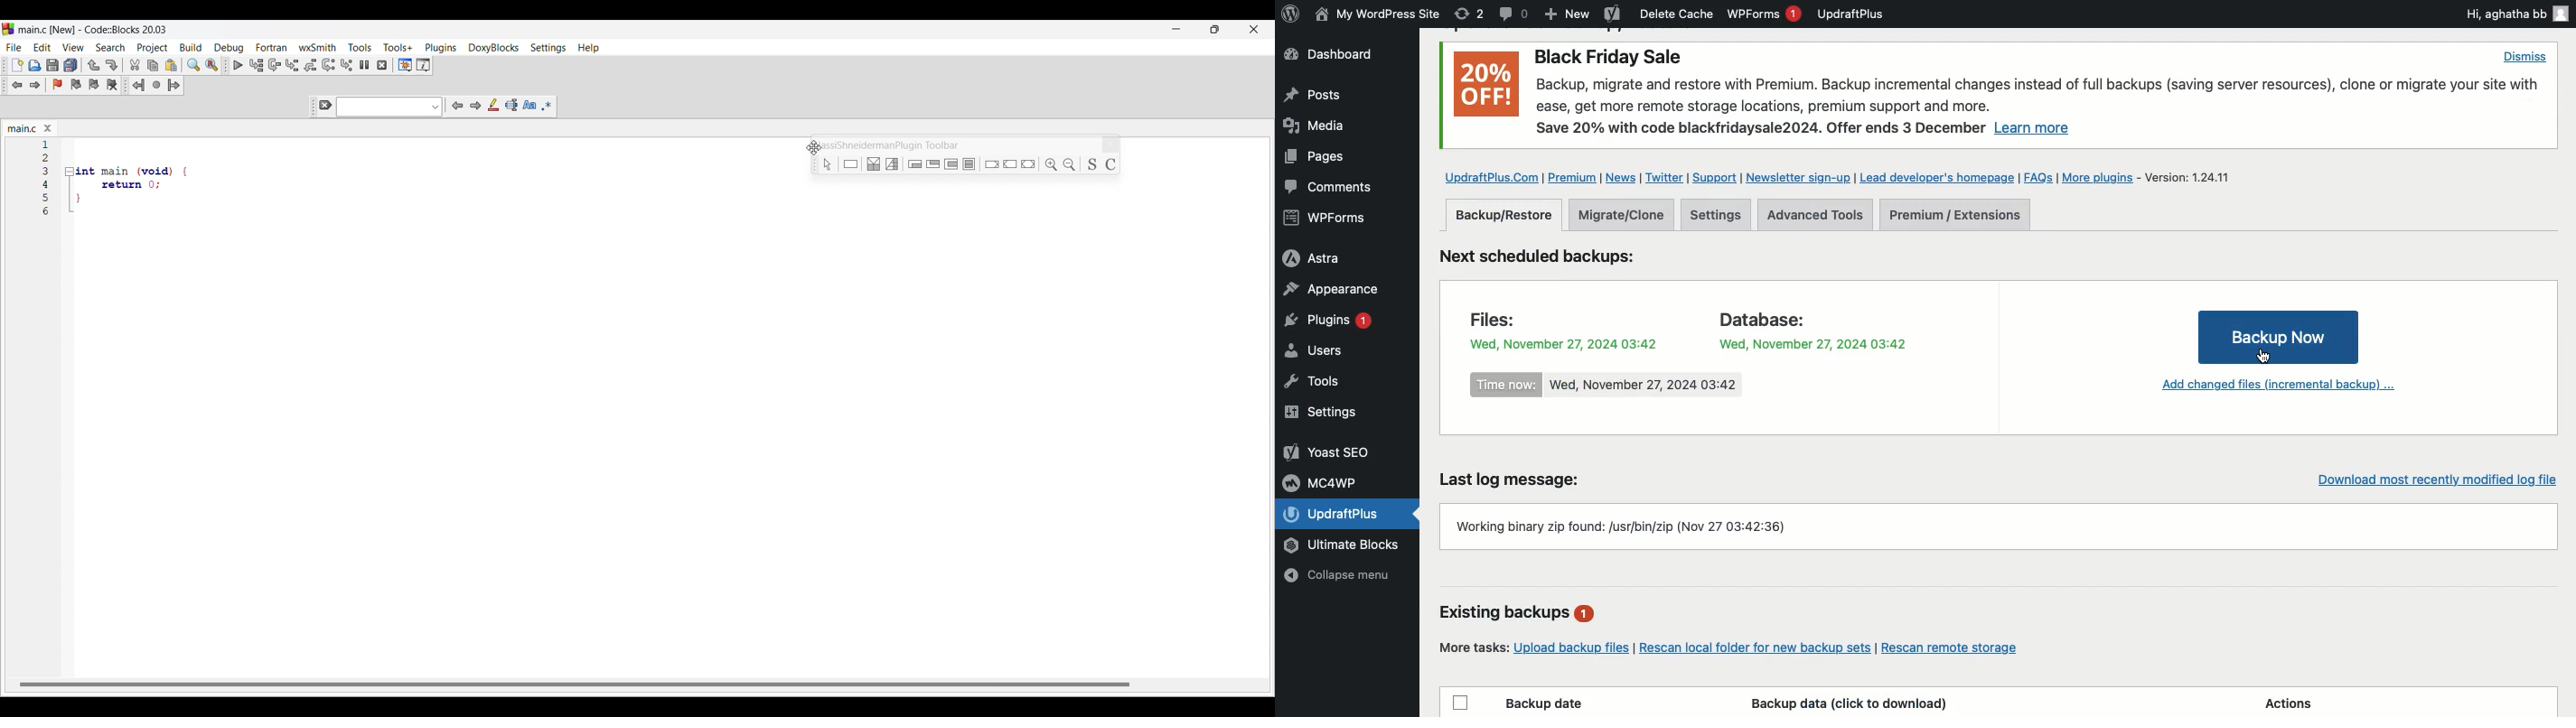 The height and width of the screenshot is (728, 2576). Describe the element at coordinates (229, 48) in the screenshot. I see `Debug menu` at that location.